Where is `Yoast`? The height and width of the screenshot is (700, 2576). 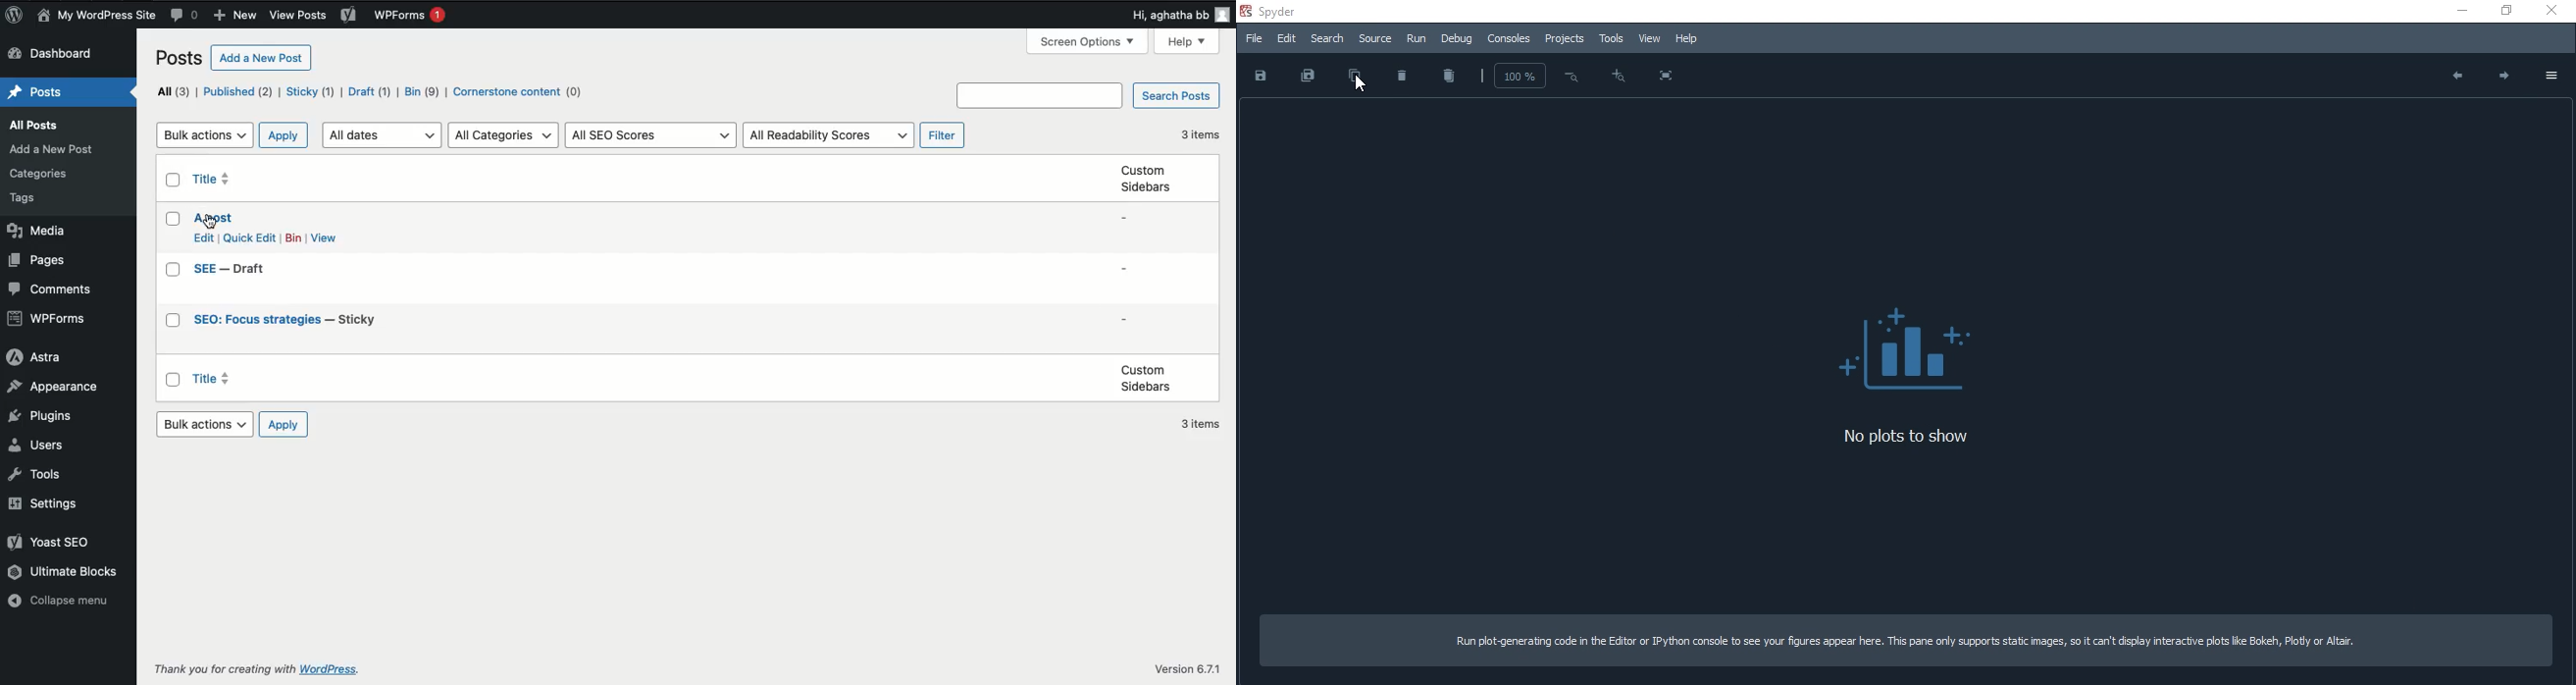
Yoast is located at coordinates (354, 15).